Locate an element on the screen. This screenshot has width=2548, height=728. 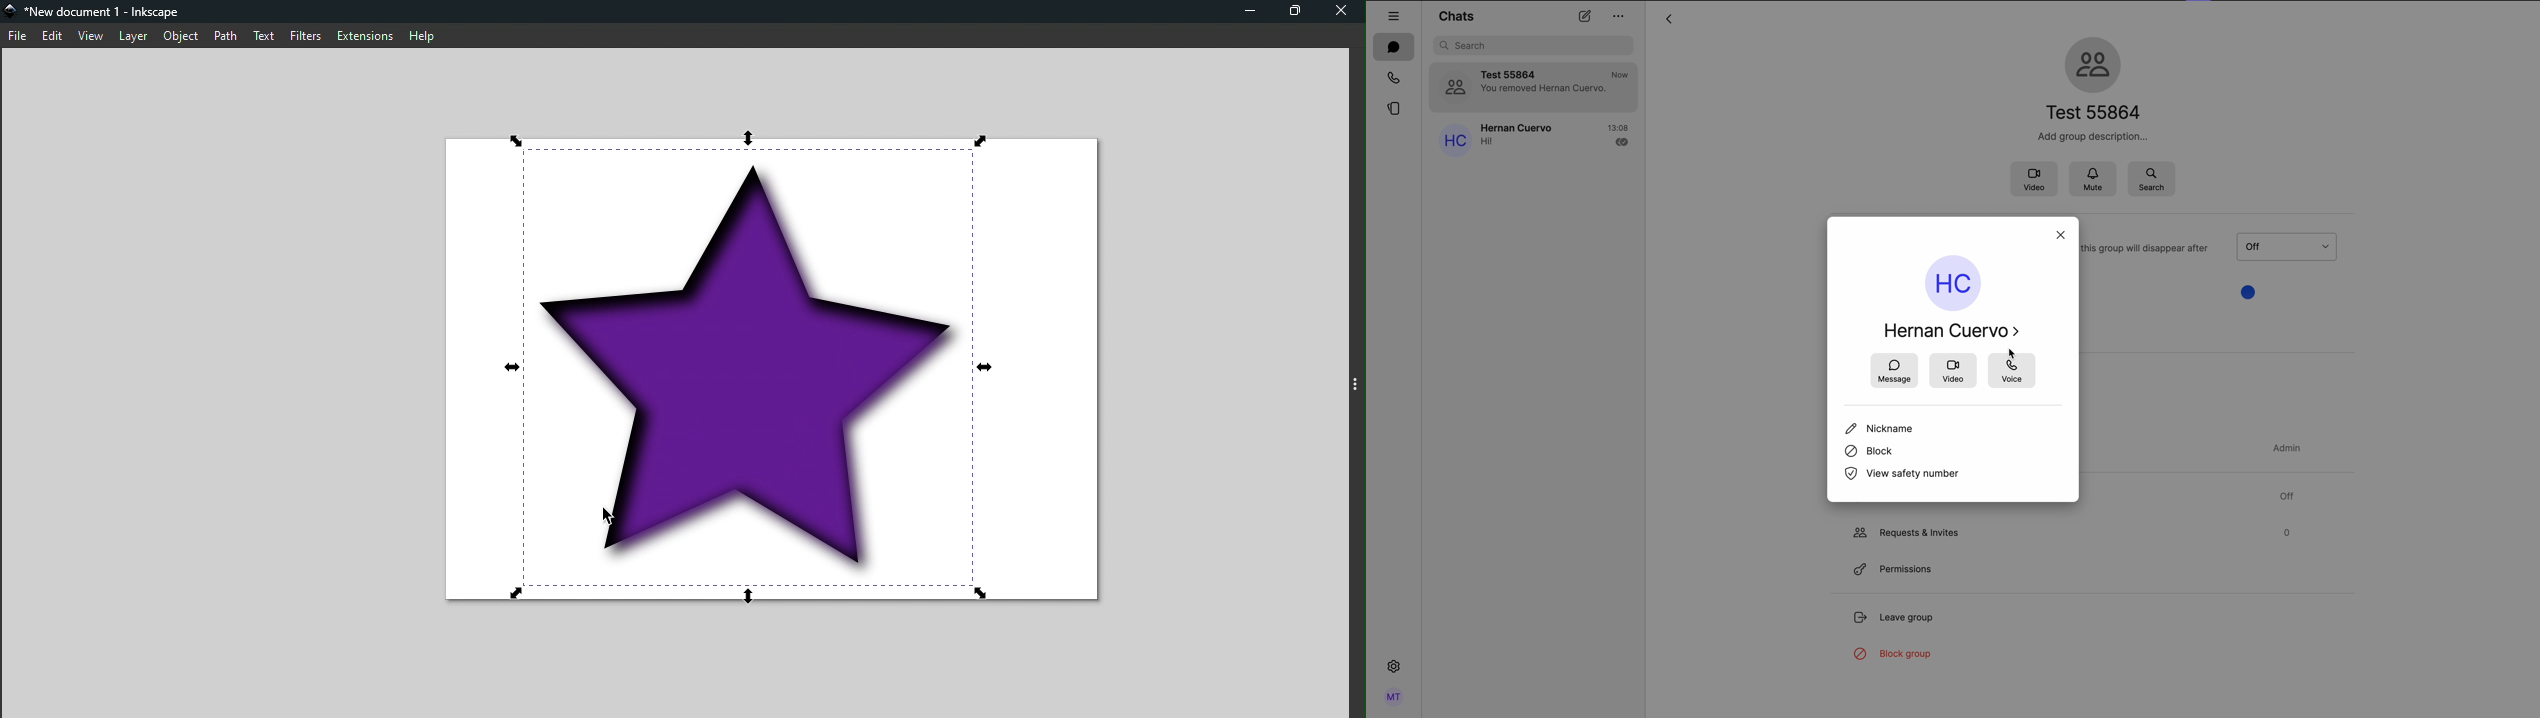
Maximize is located at coordinates (1301, 10).